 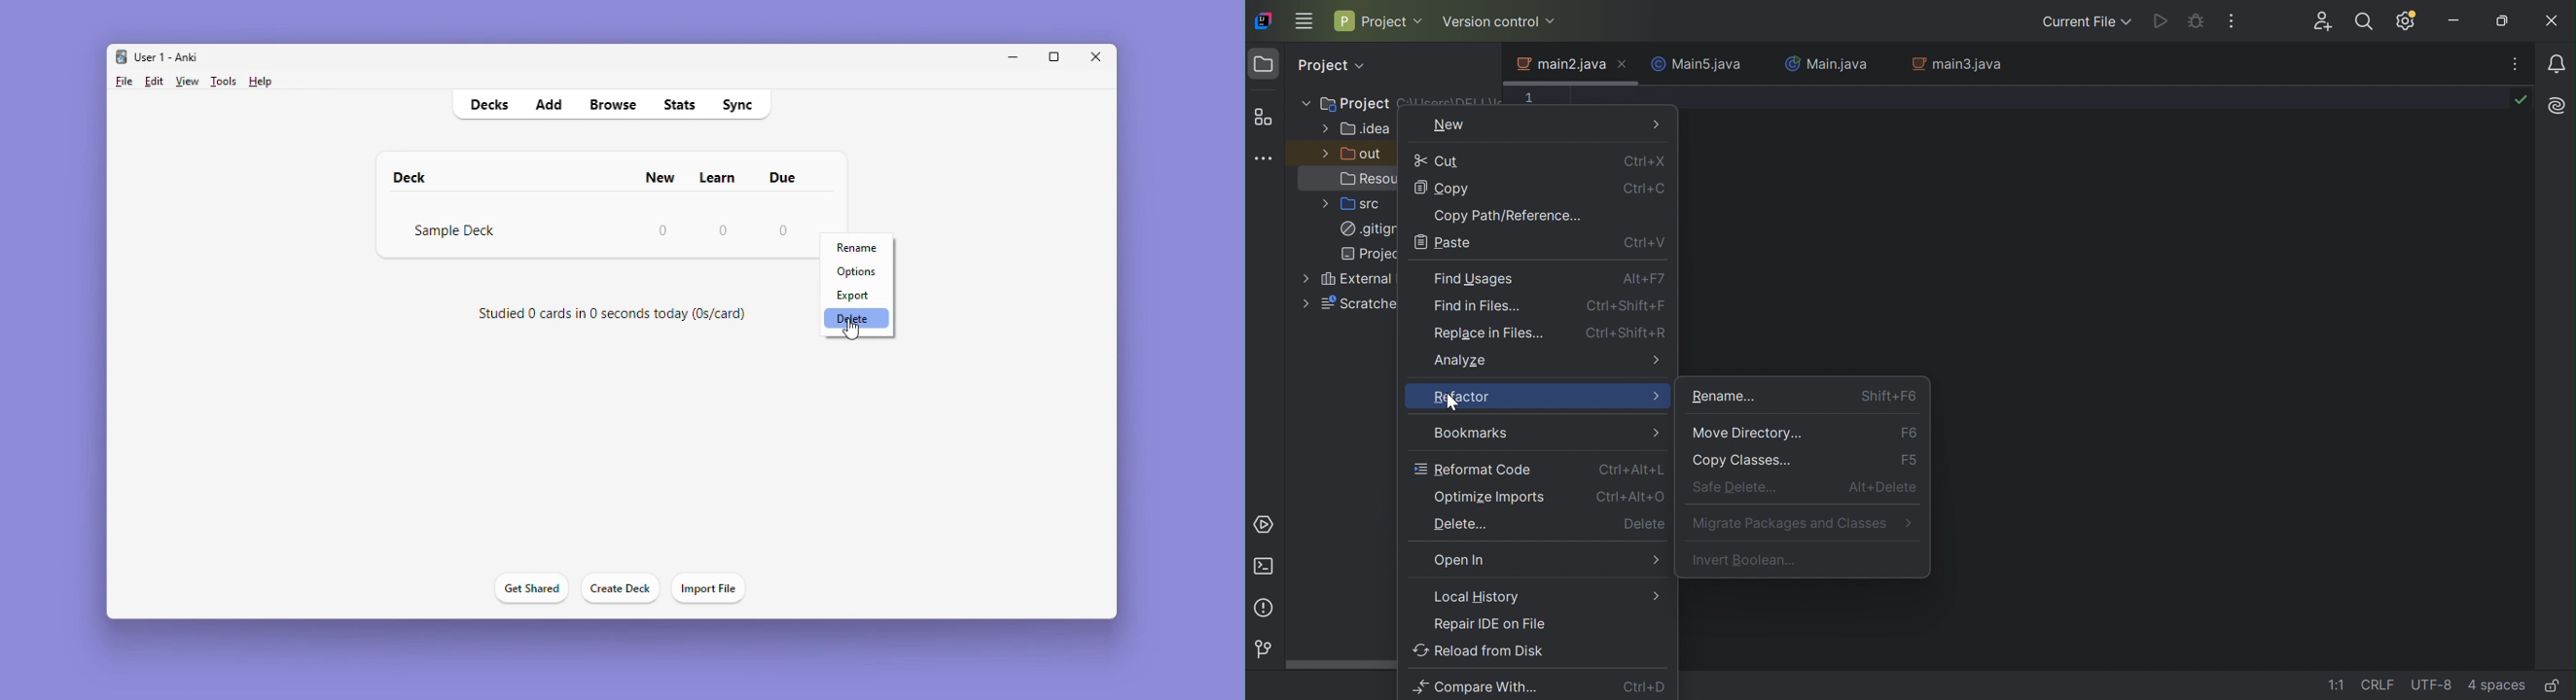 I want to click on Export, so click(x=851, y=295).